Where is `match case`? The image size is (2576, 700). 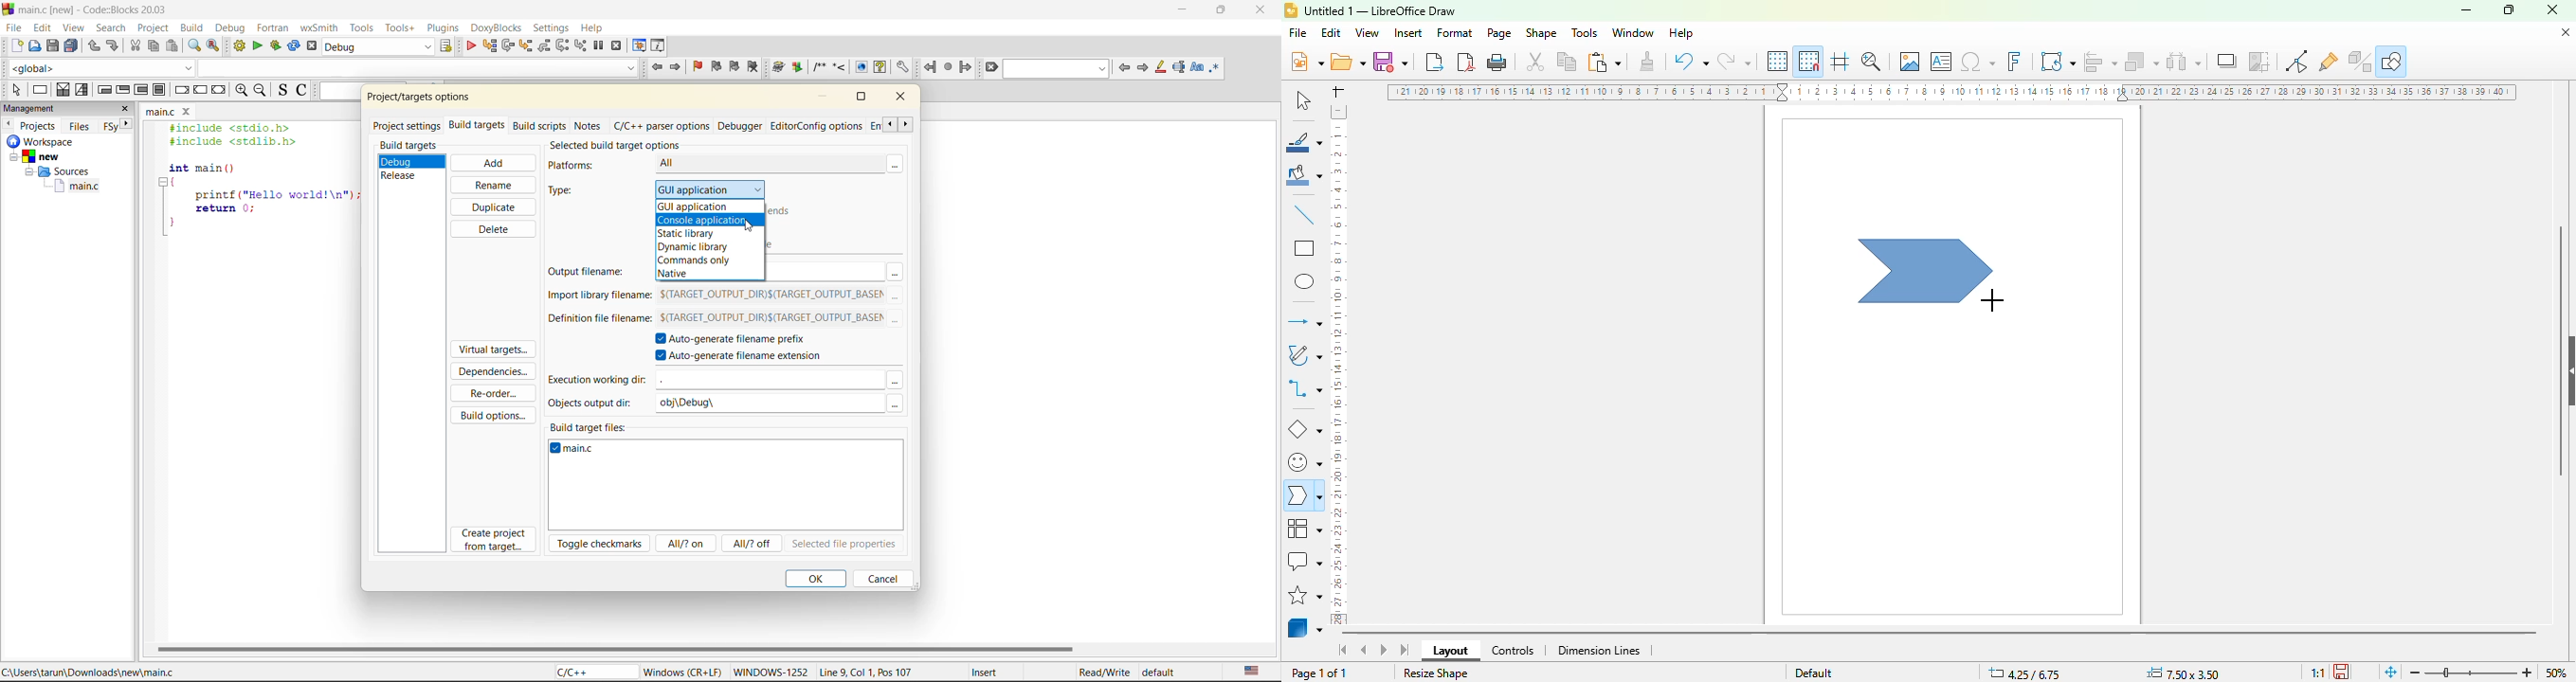
match case is located at coordinates (1198, 67).